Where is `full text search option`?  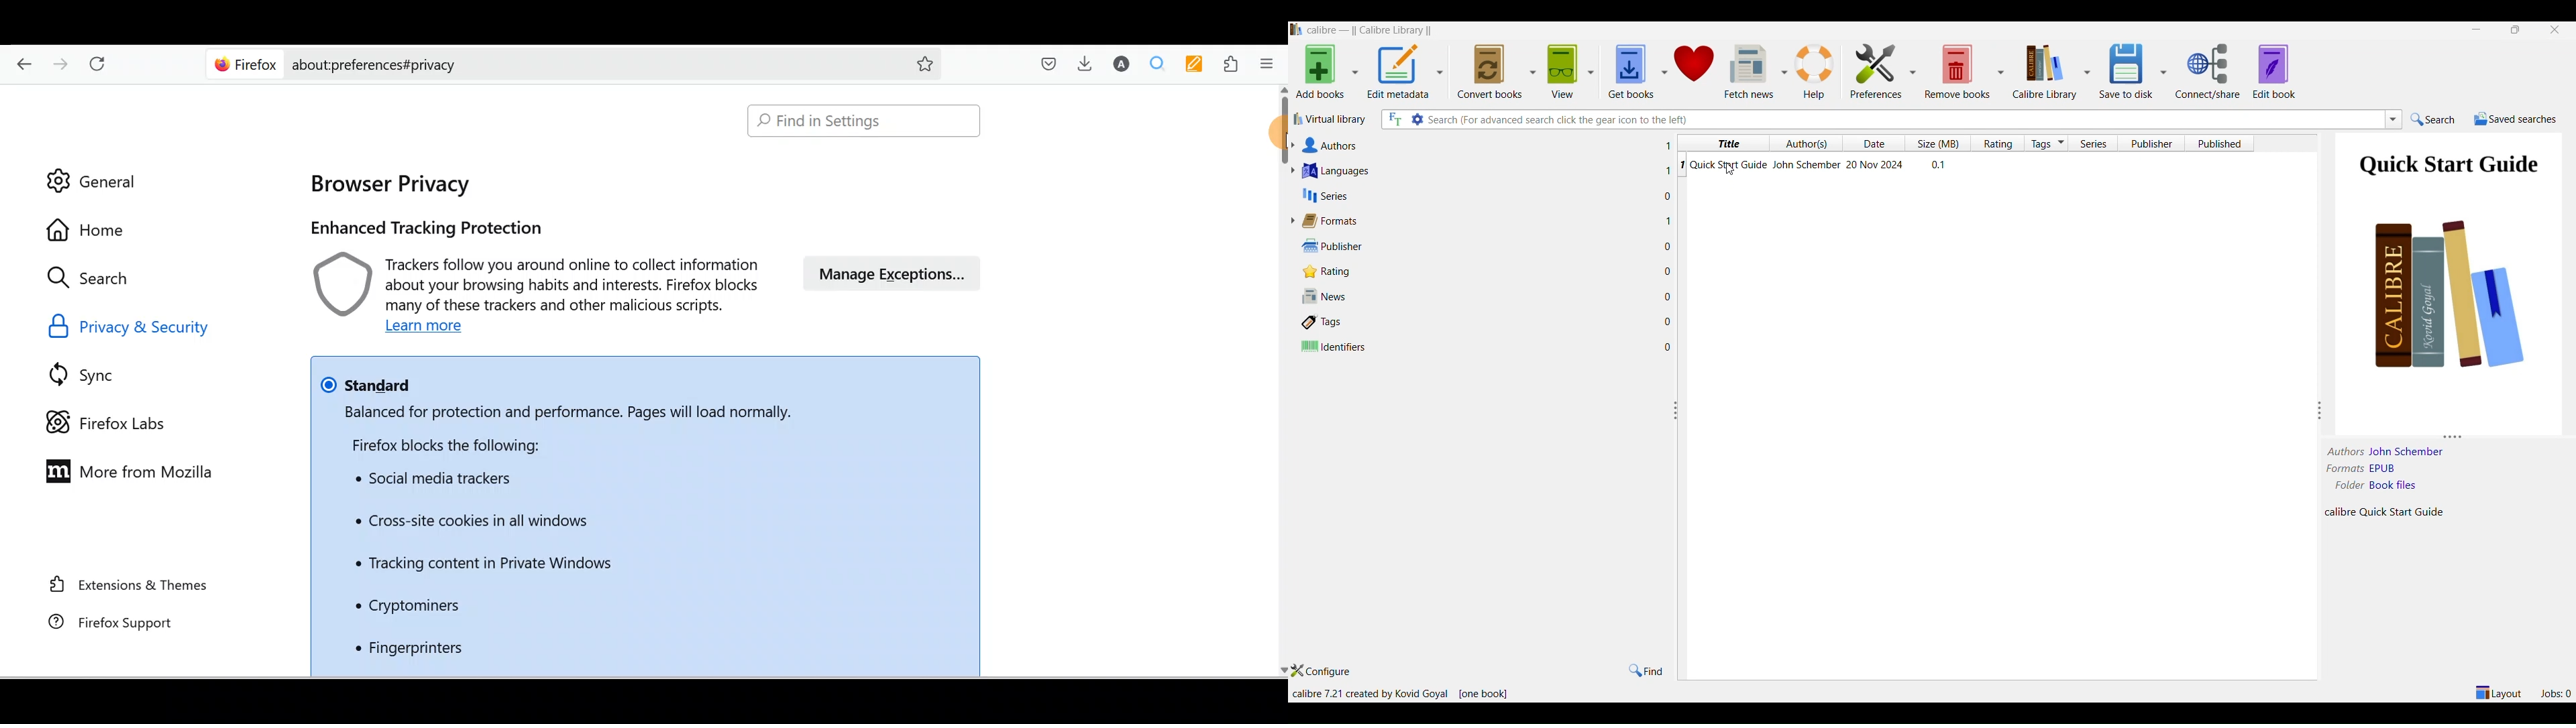 full text search option is located at coordinates (1395, 119).